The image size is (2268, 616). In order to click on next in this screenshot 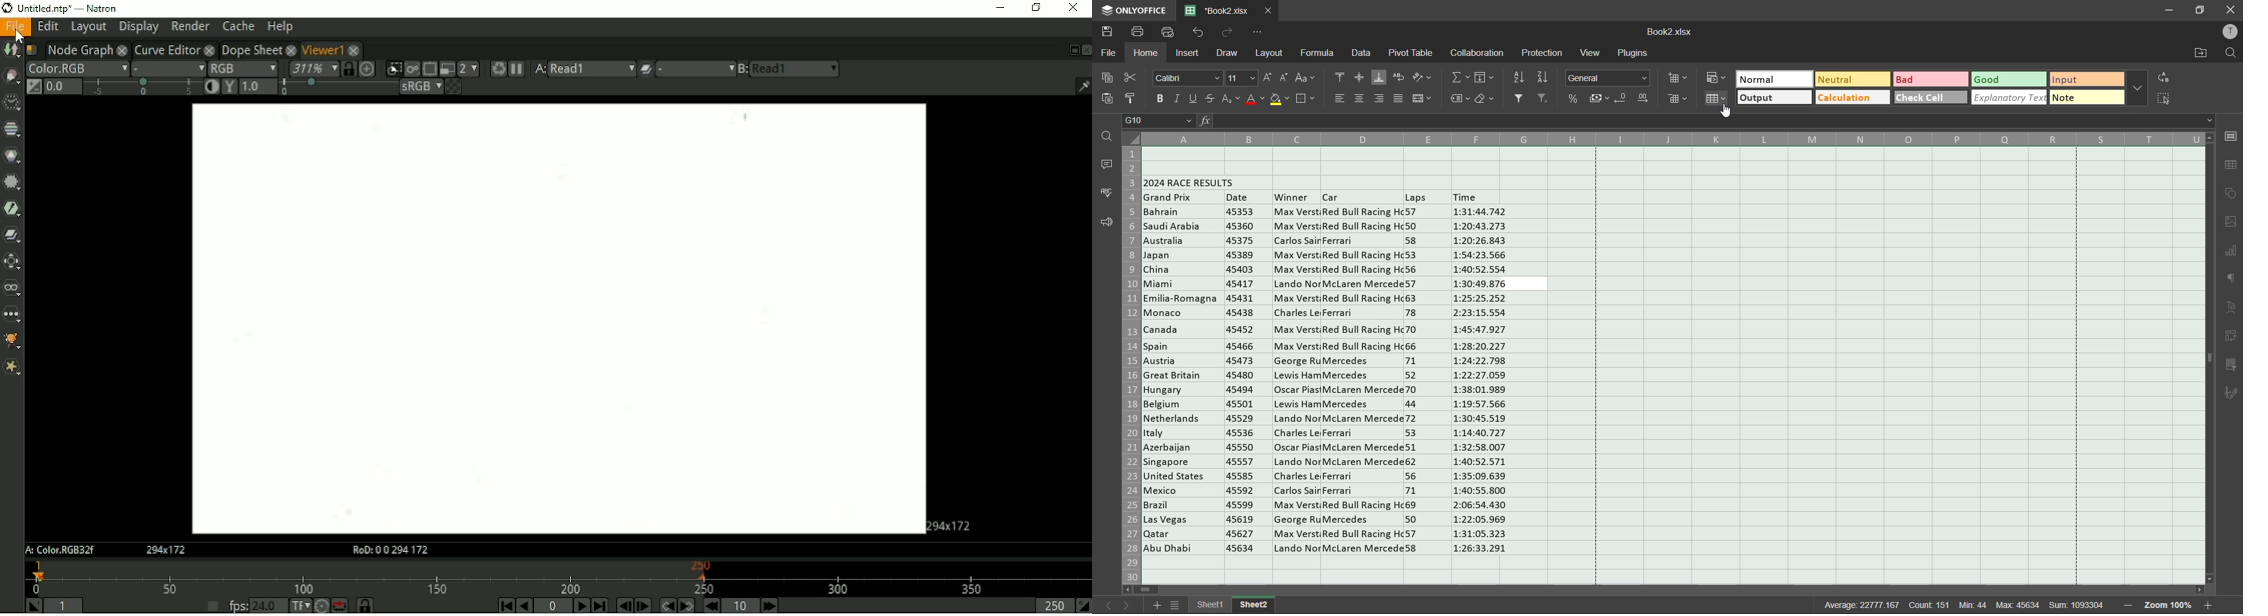, I will do `click(1127, 605)`.